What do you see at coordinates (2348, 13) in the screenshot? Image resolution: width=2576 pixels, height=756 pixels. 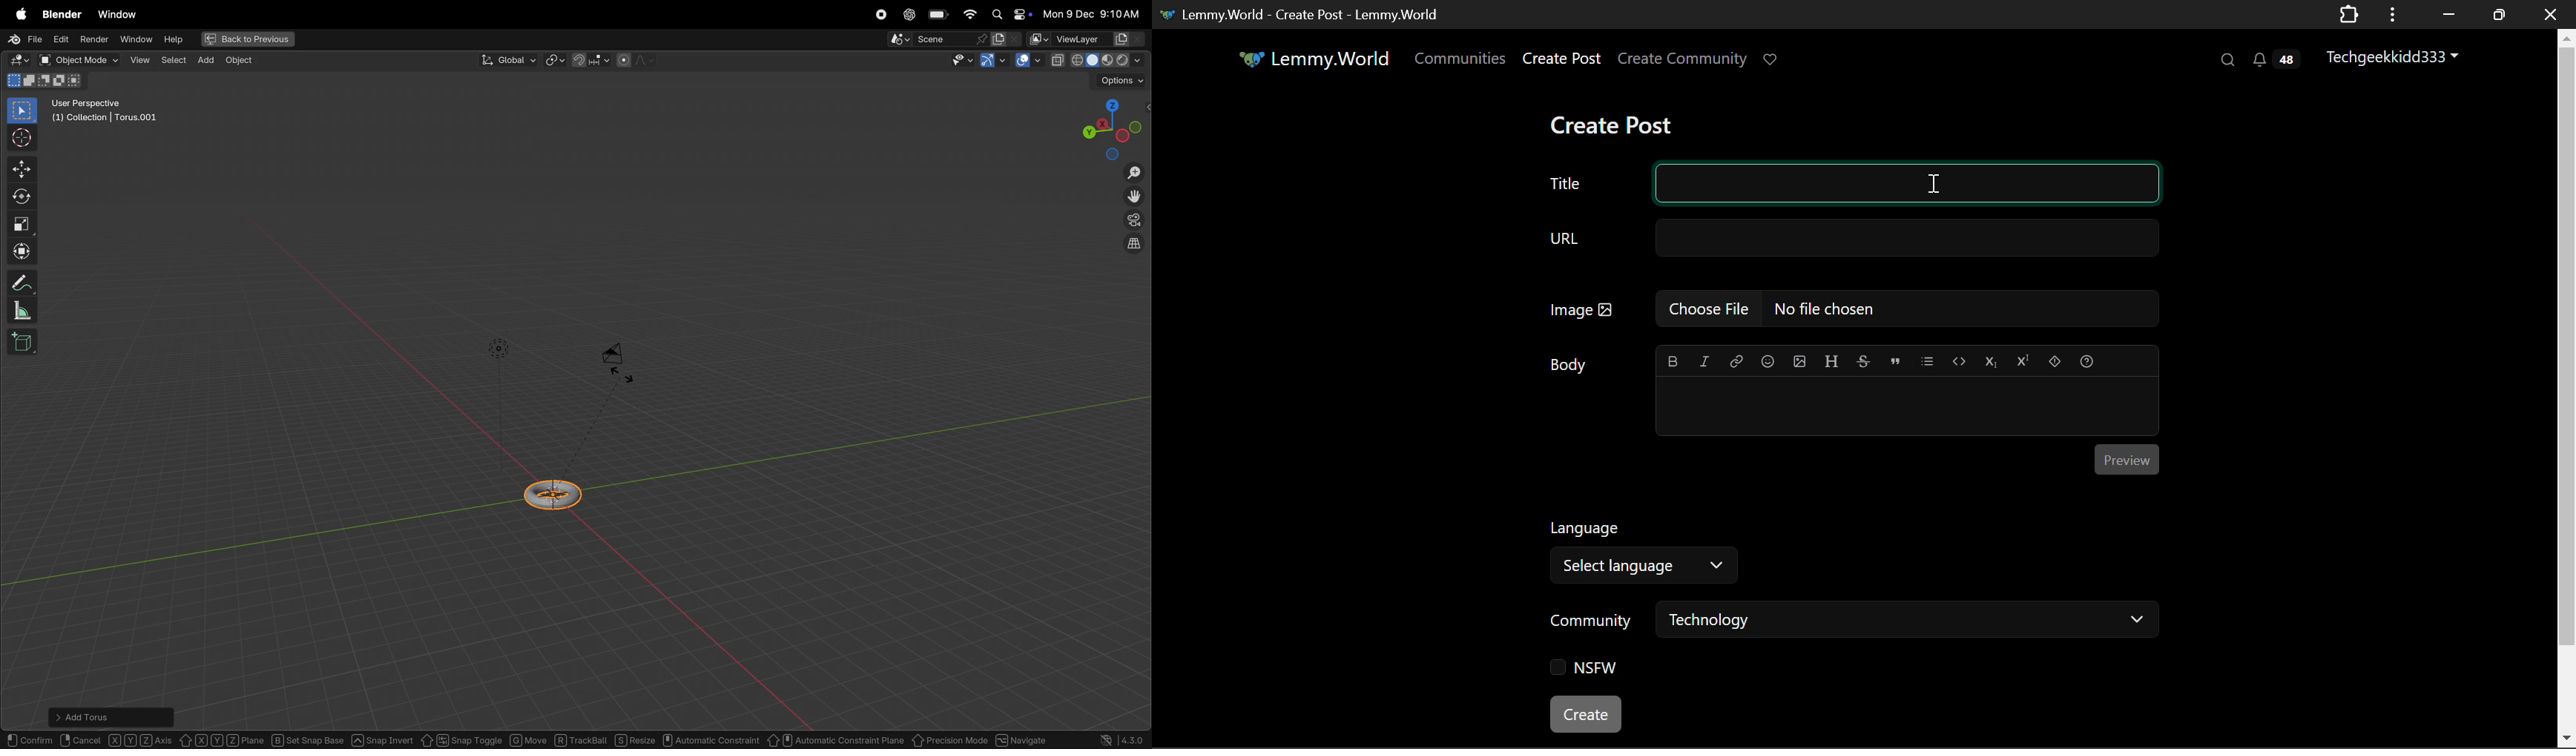 I see `Extensions` at bounding box center [2348, 13].